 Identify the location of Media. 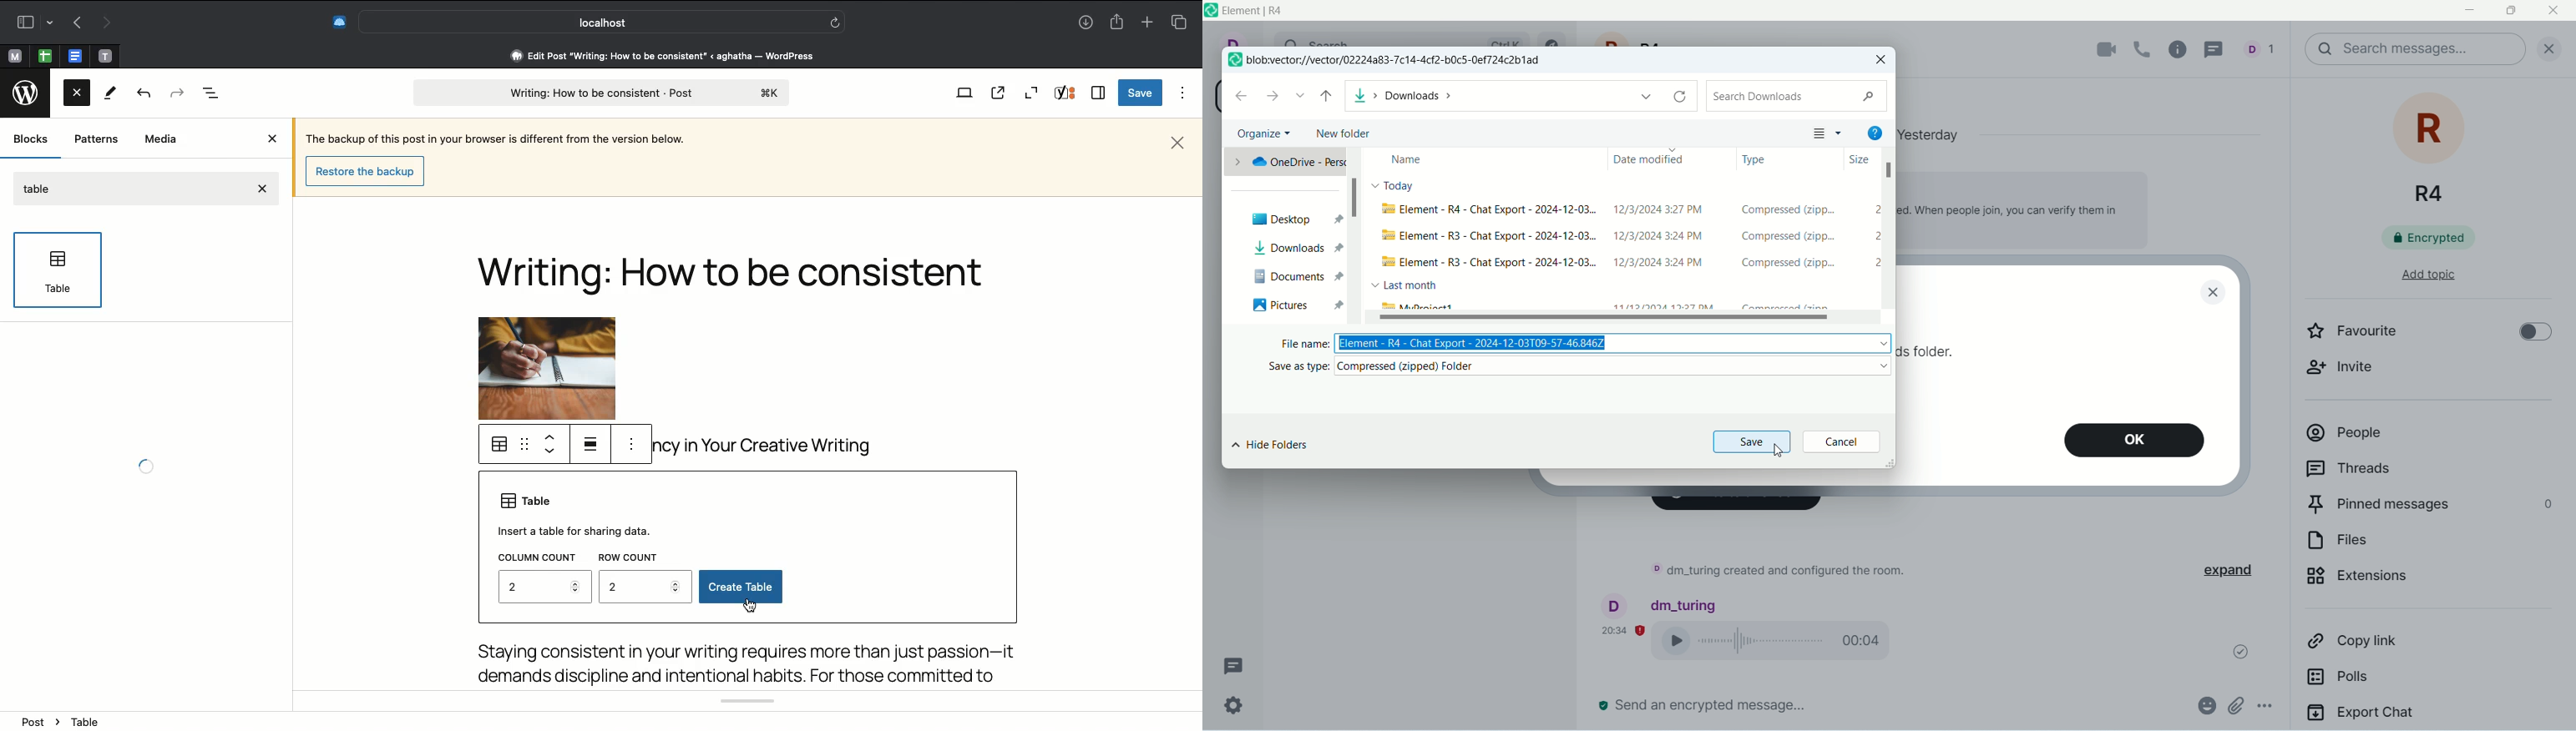
(162, 140).